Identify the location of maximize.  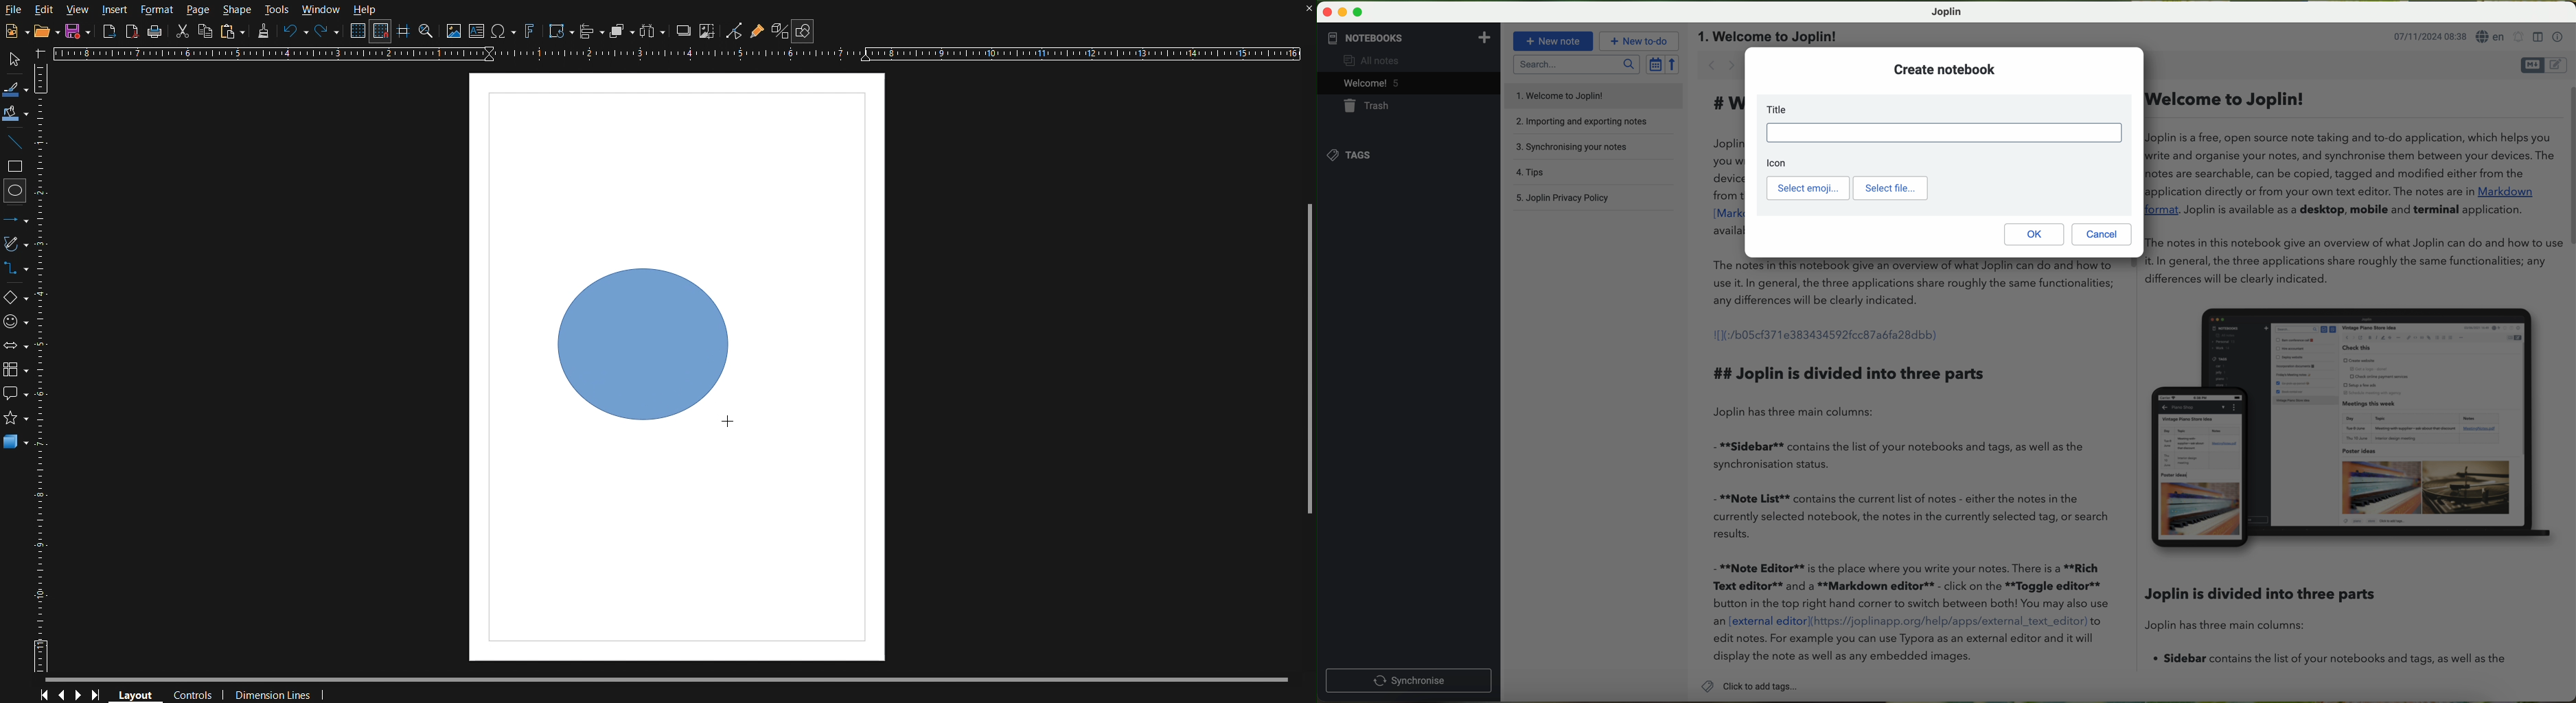
(1358, 13).